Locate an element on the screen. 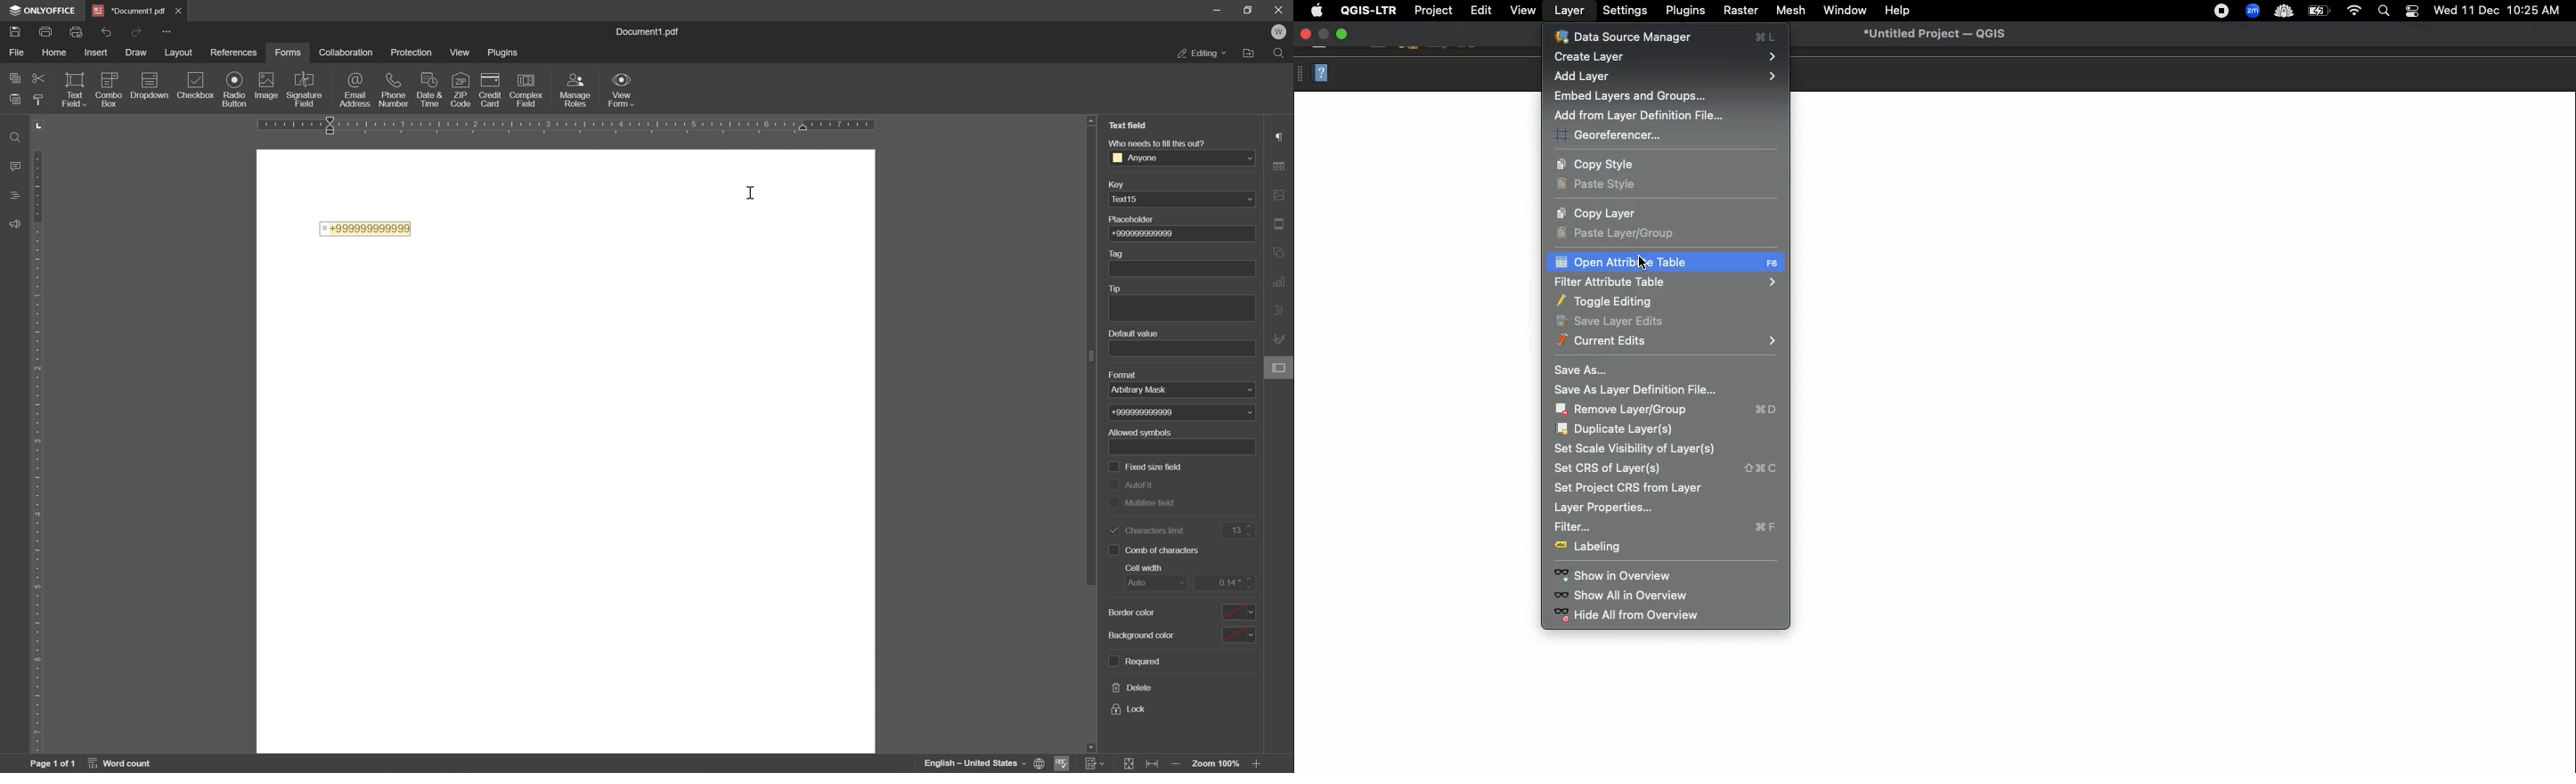 This screenshot has height=784, width=2576. dropdown is located at coordinates (152, 81).